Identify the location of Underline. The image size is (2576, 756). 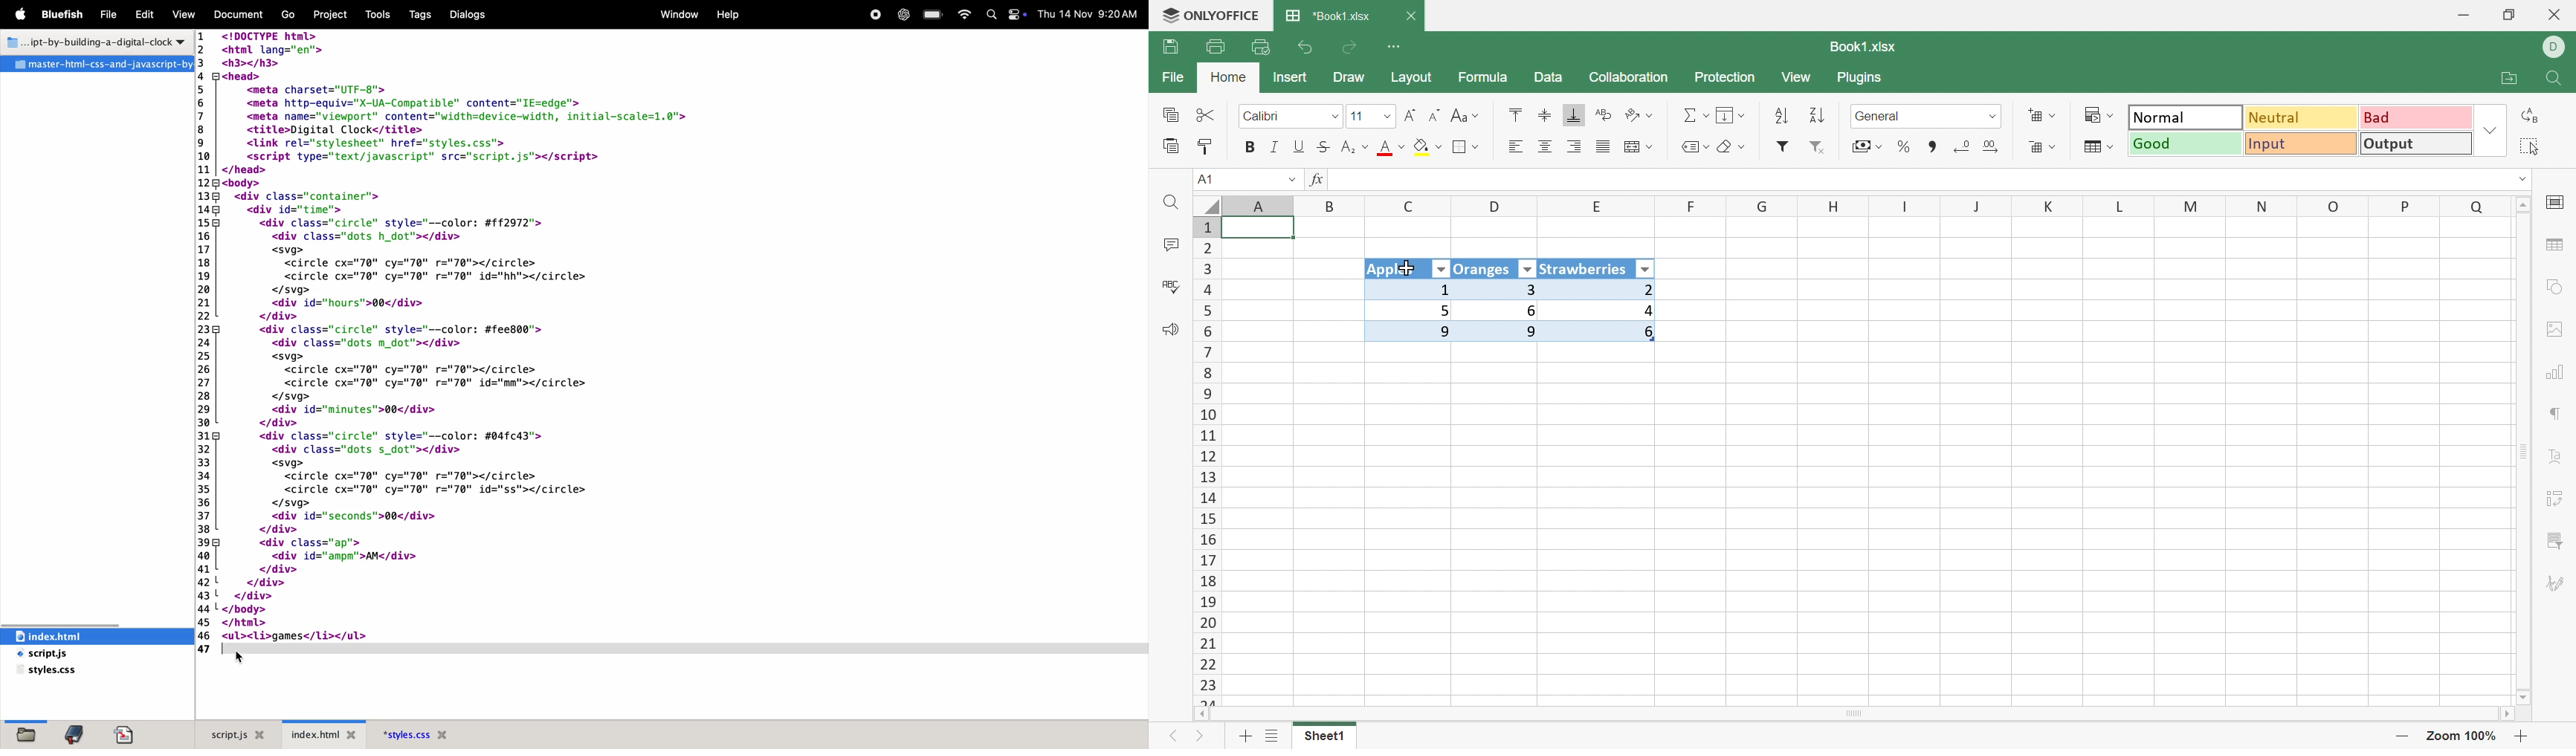
(1300, 146).